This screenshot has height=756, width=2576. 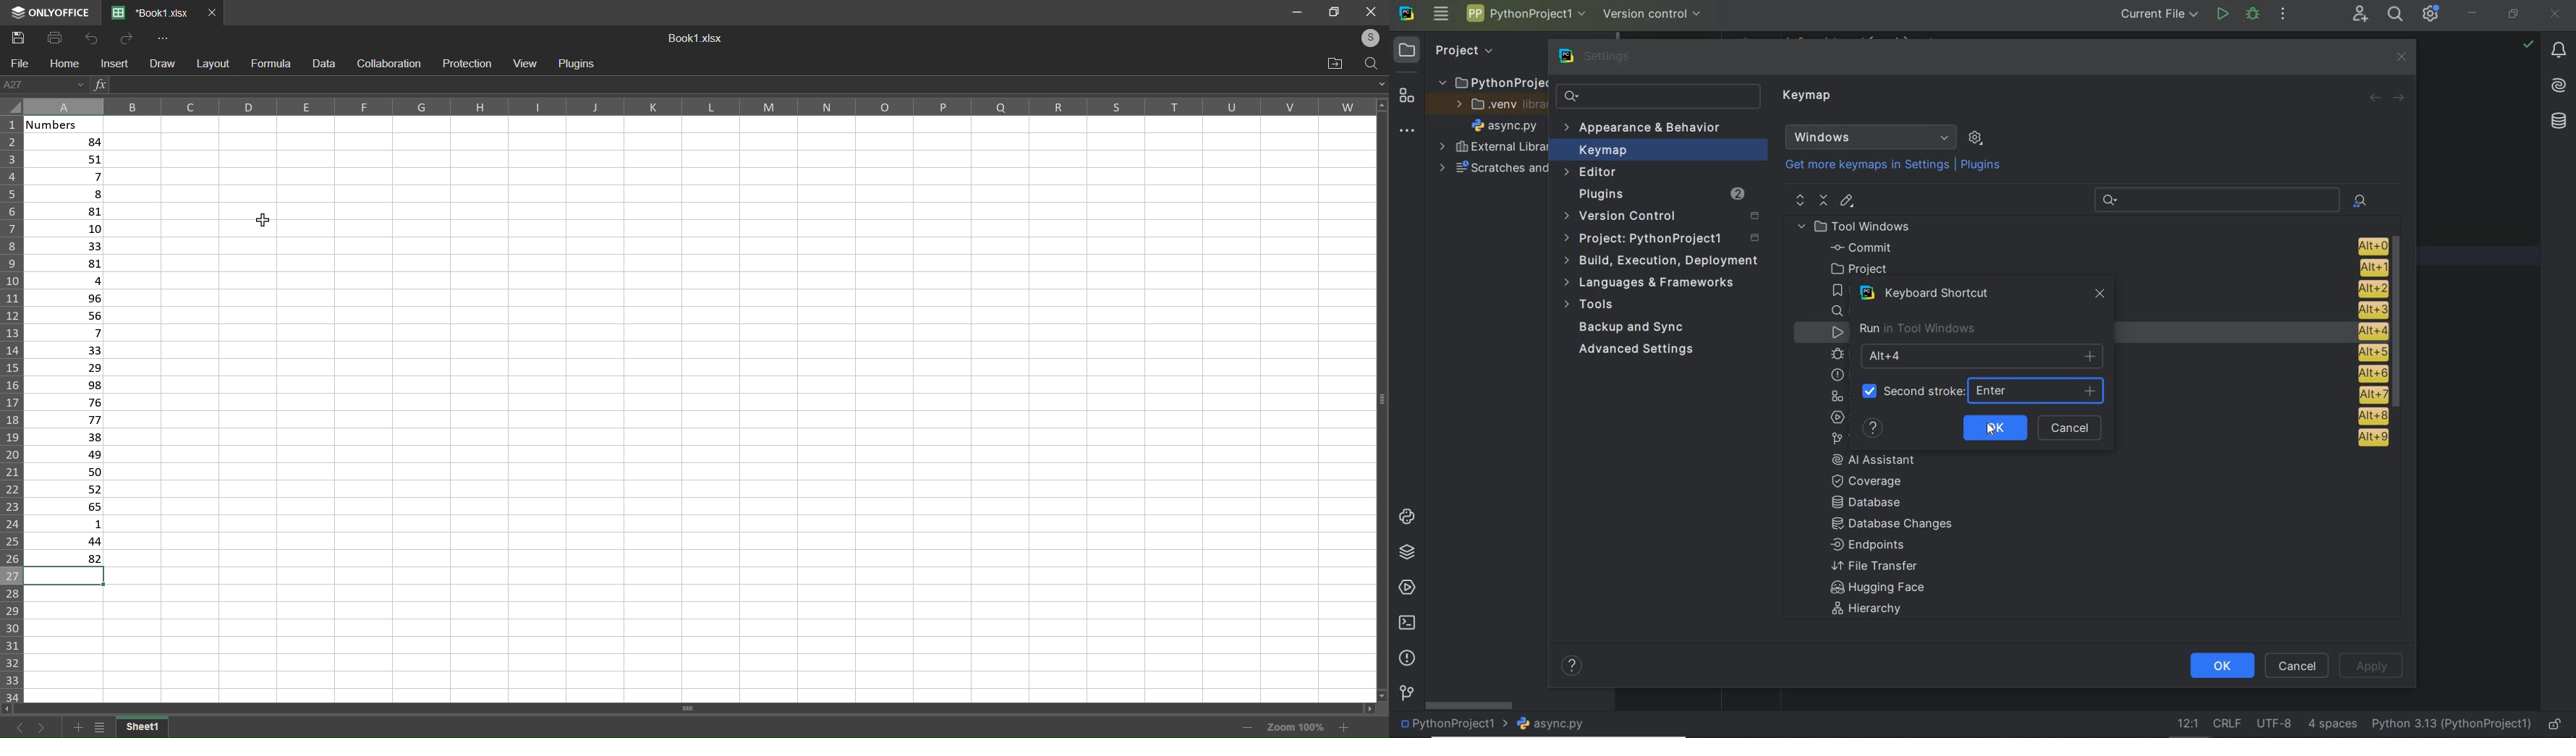 What do you see at coordinates (1450, 725) in the screenshot?
I see `project name` at bounding box center [1450, 725].